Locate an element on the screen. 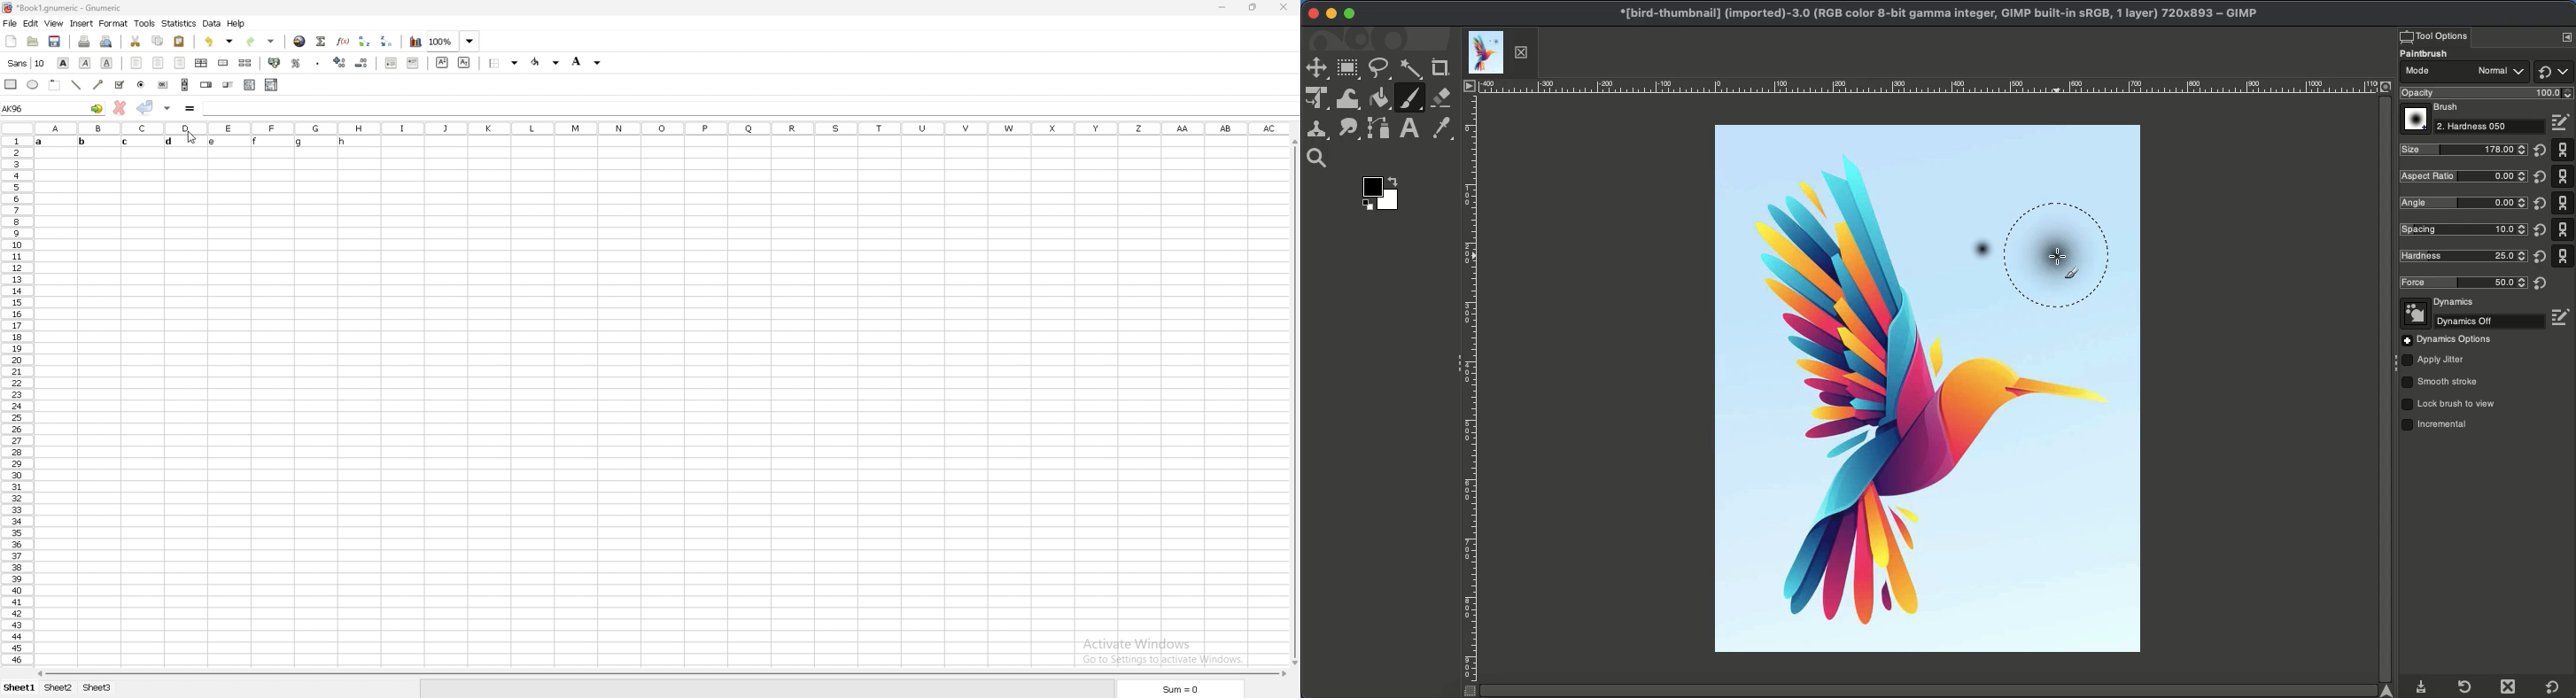  minimize is located at coordinates (1223, 7).